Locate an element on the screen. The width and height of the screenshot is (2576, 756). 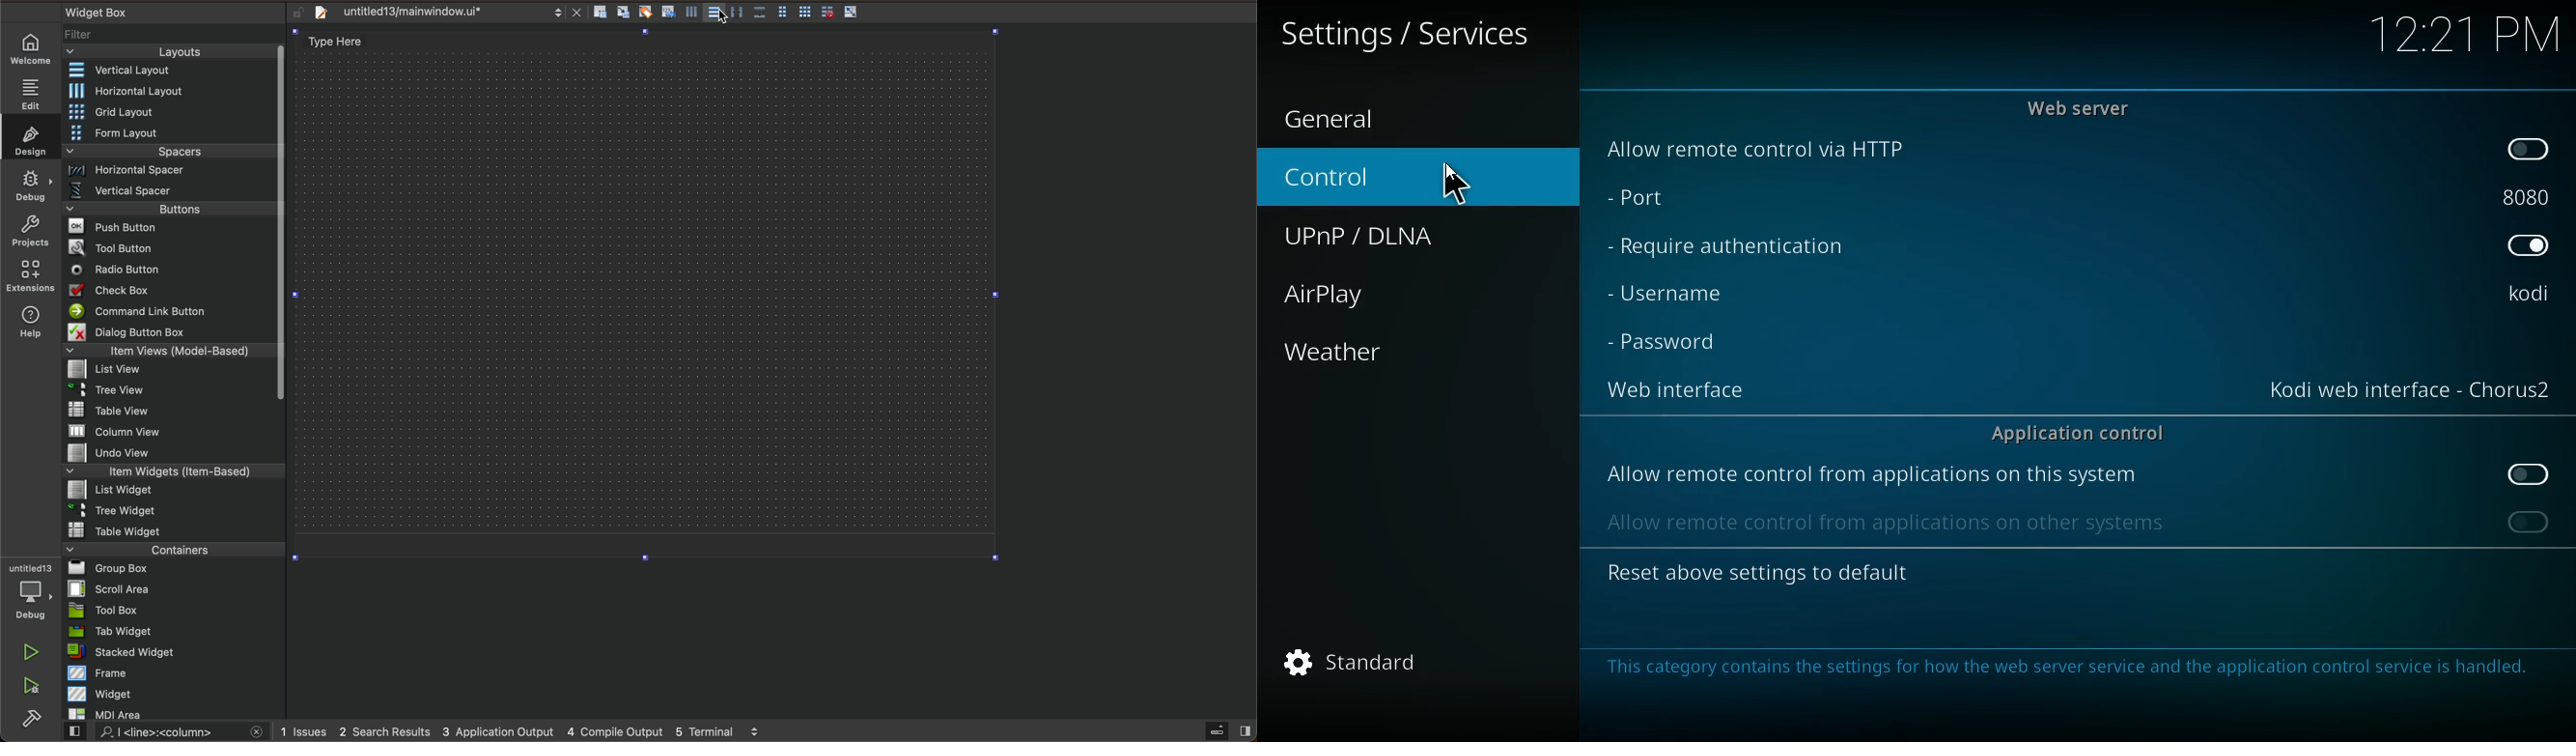
off is located at coordinates (2529, 525).